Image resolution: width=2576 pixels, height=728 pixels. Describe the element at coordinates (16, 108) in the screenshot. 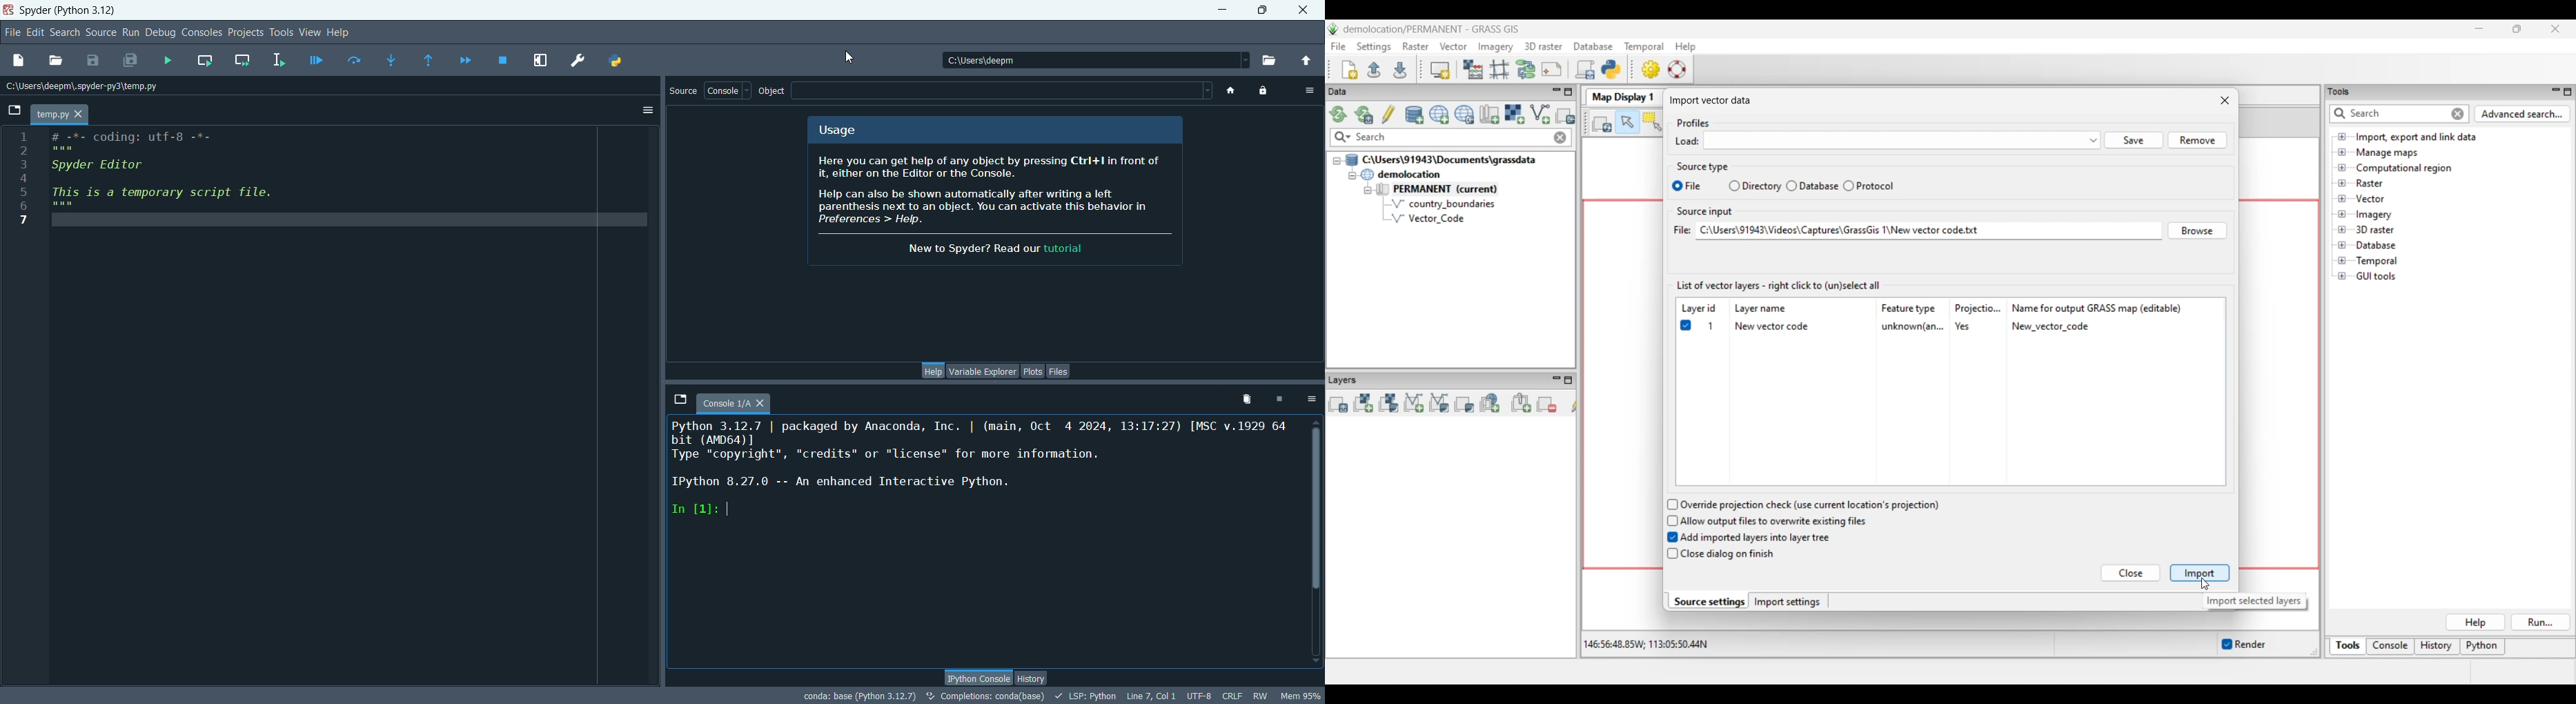

I see `browse tabs` at that location.